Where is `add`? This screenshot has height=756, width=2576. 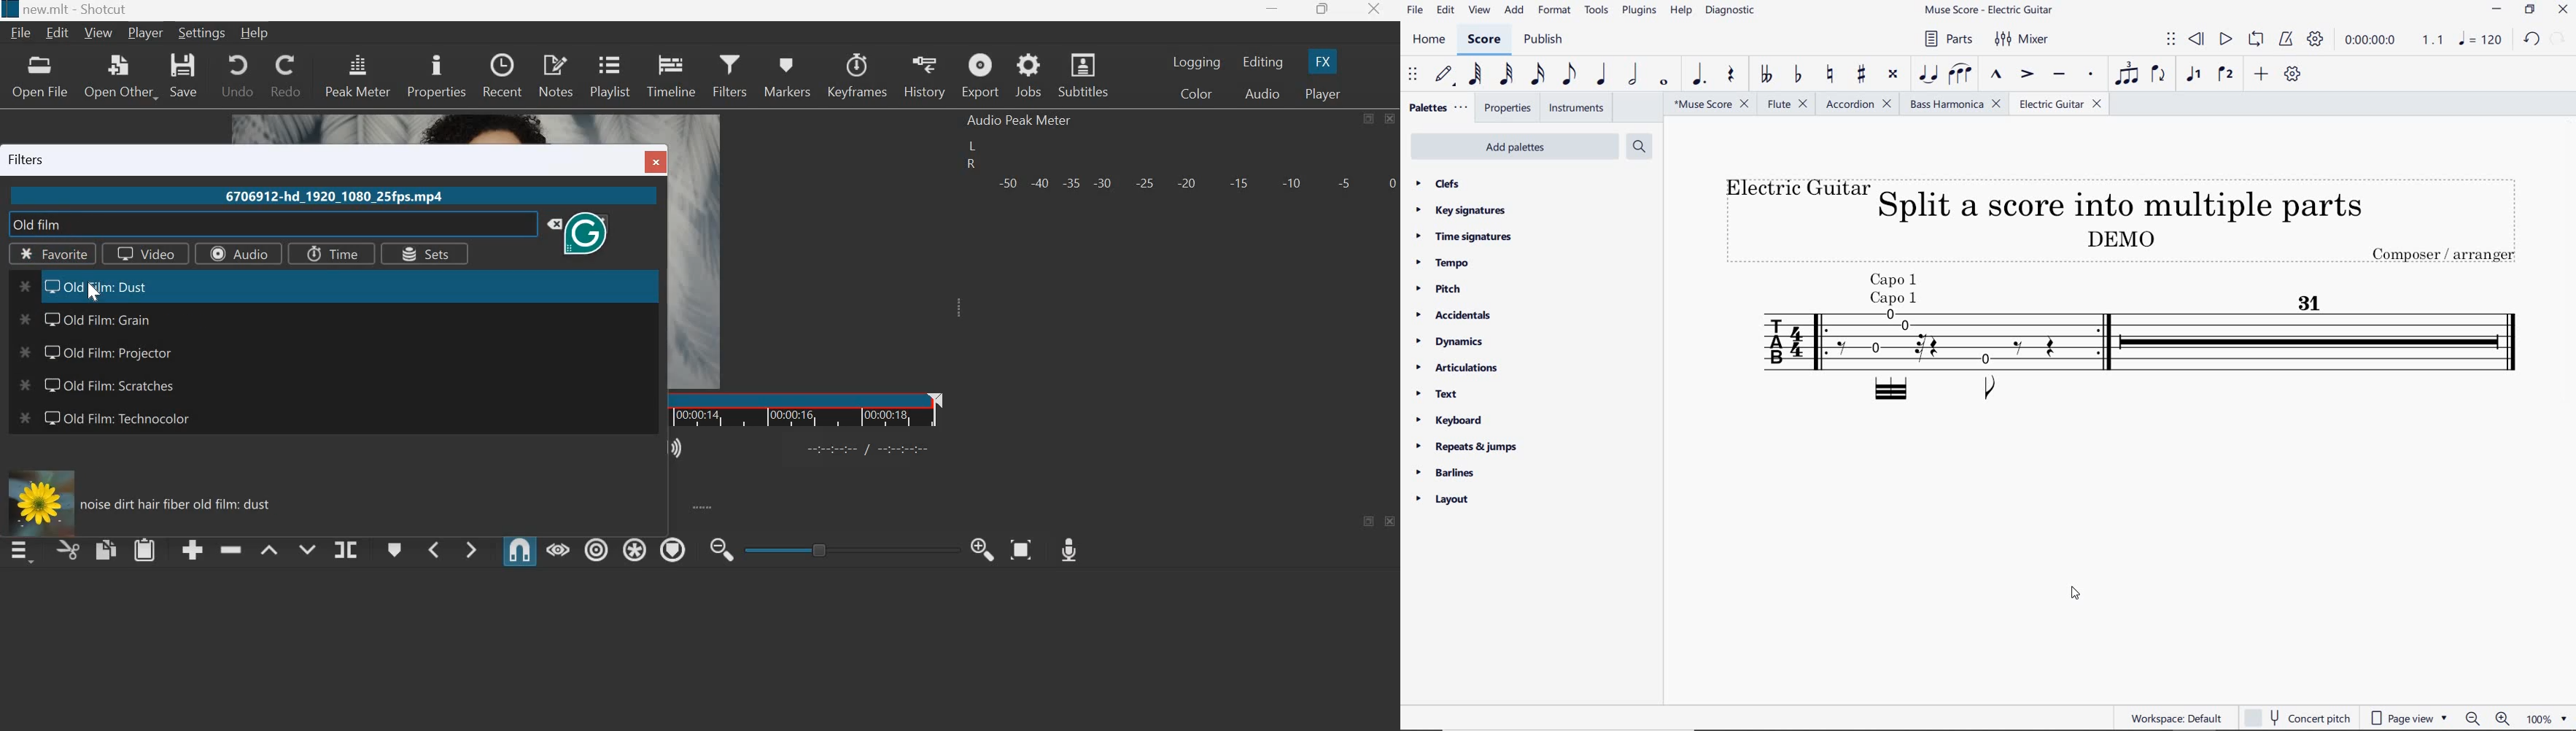 add is located at coordinates (1514, 11).